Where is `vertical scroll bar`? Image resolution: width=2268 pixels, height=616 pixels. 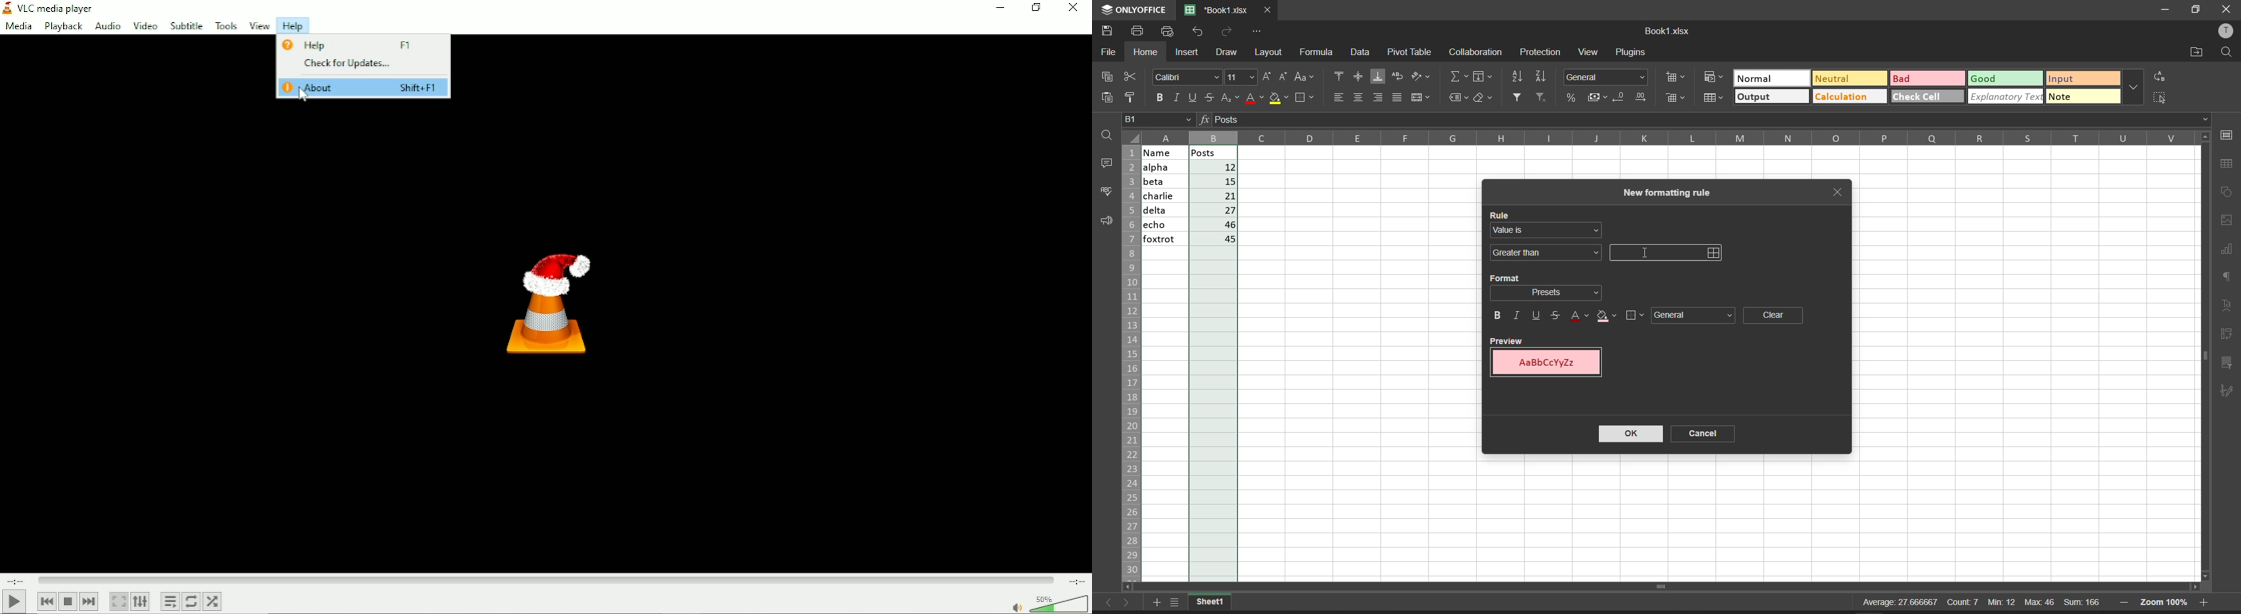 vertical scroll bar is located at coordinates (2206, 345).